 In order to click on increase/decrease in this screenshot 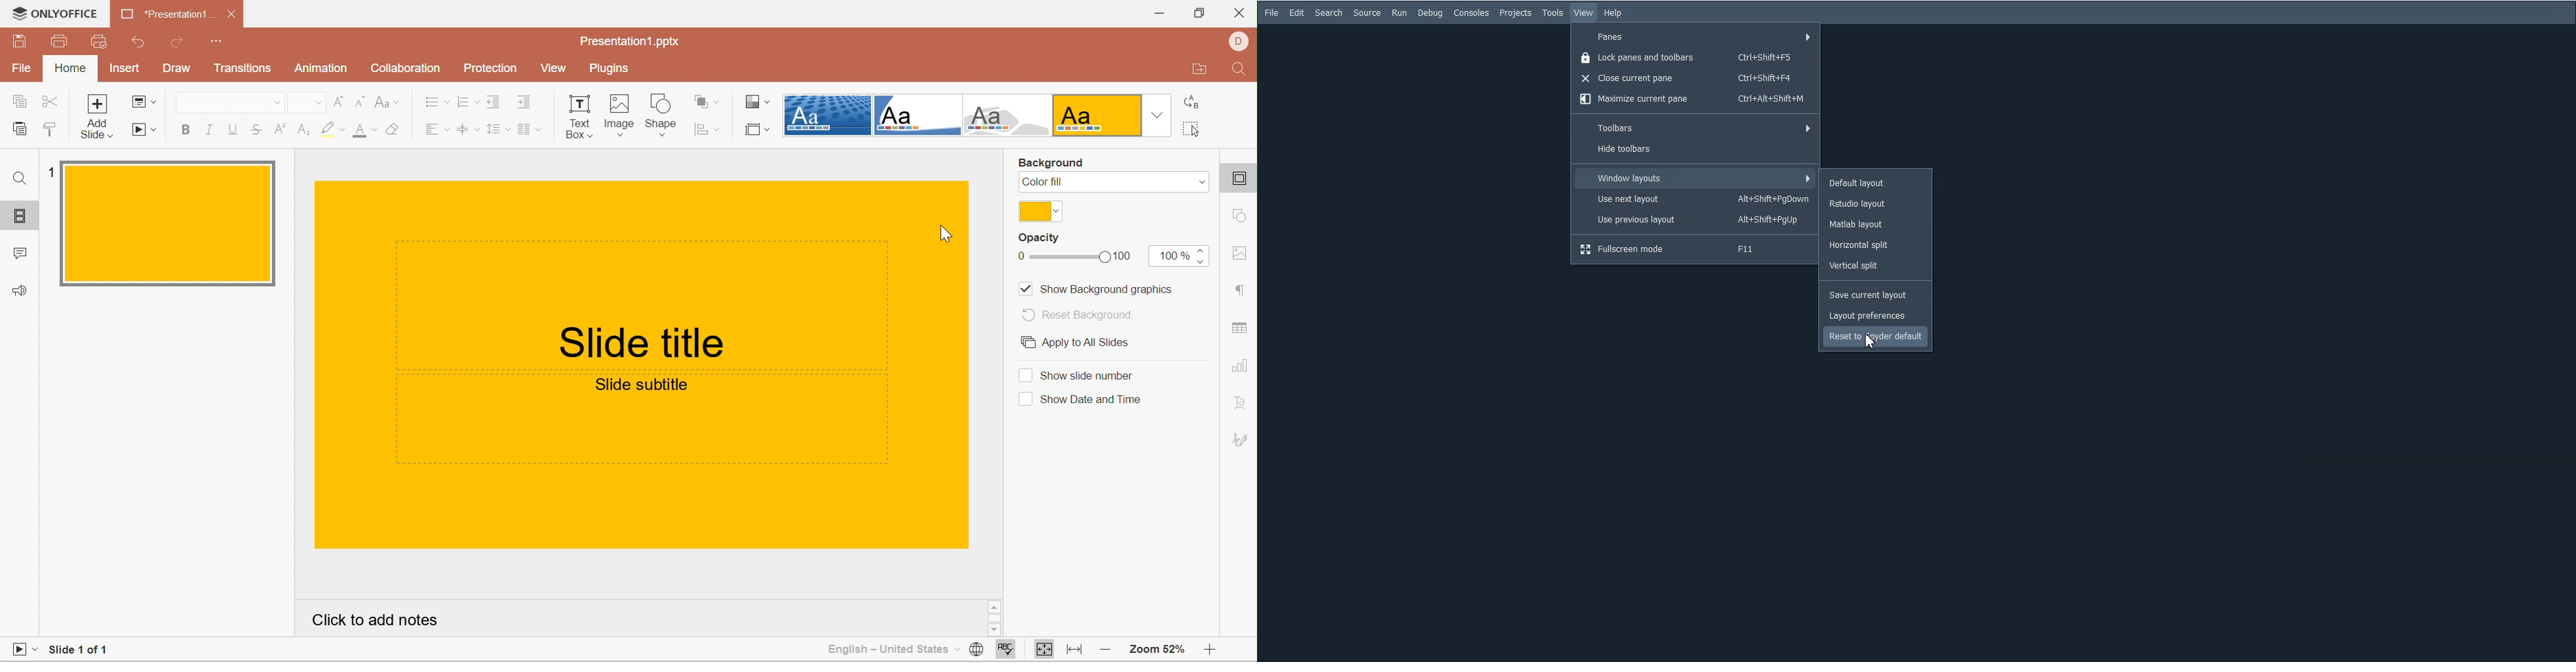, I will do `click(1200, 256)`.